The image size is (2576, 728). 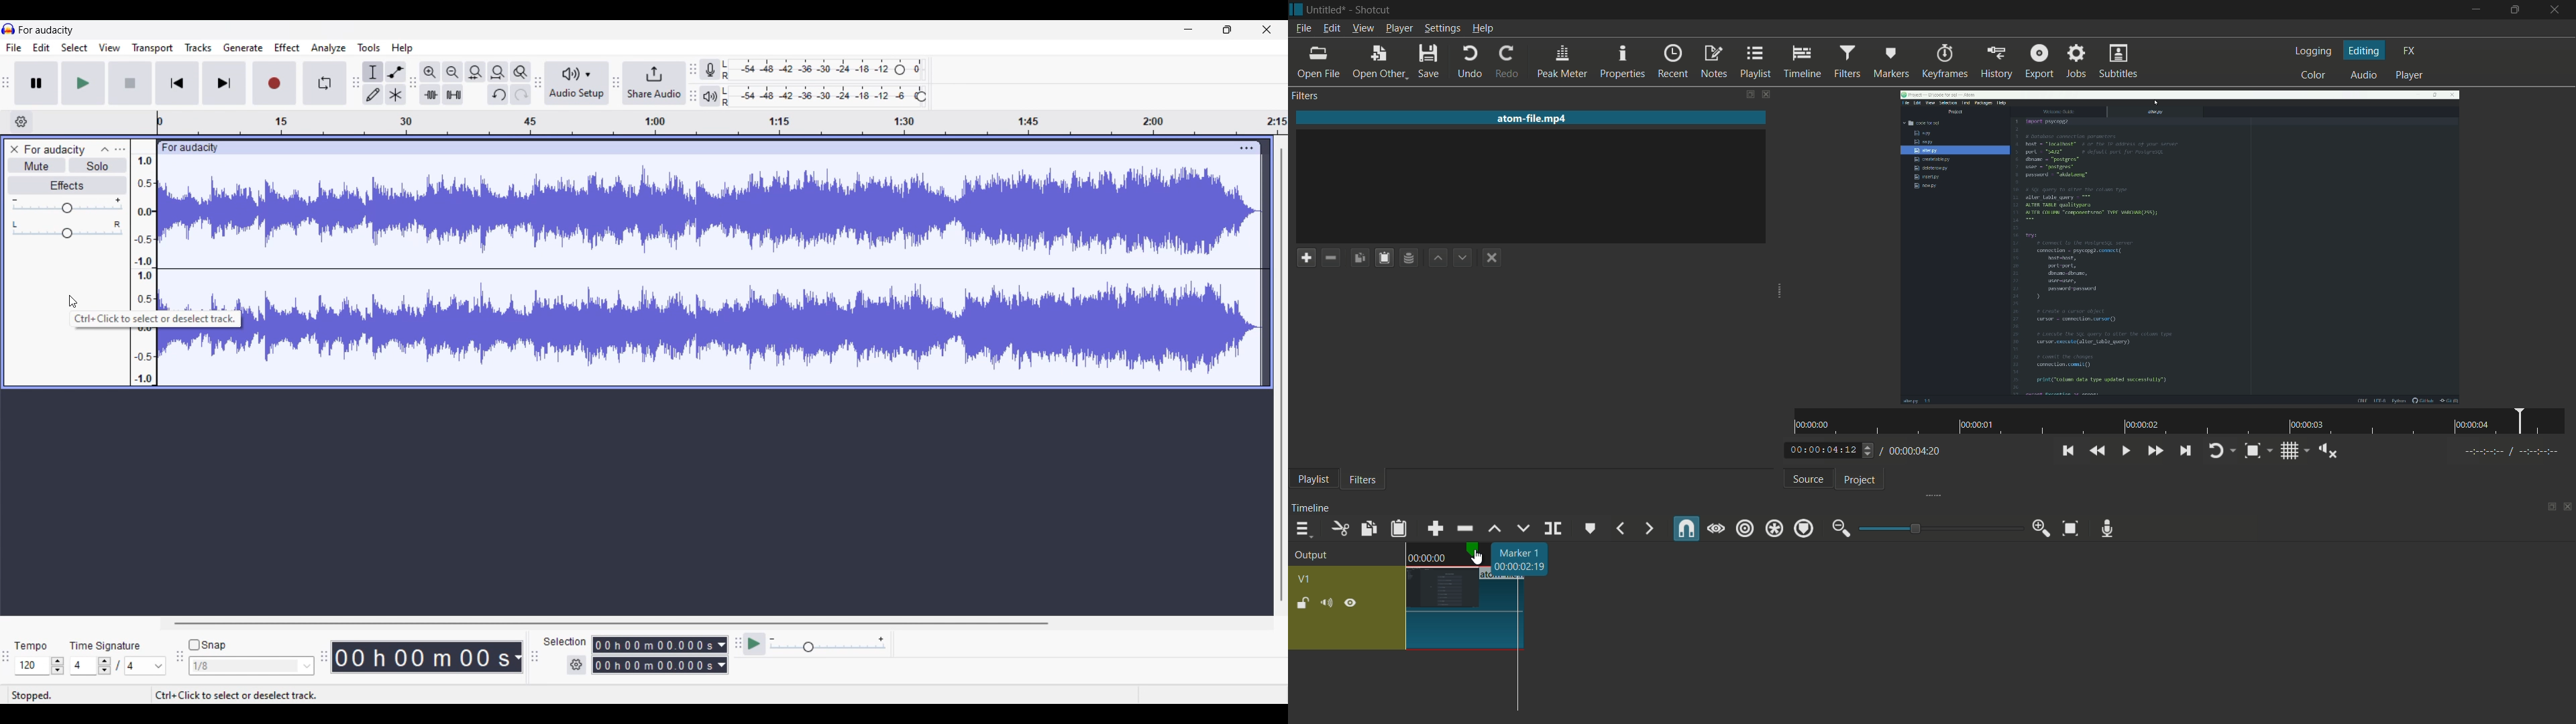 What do you see at coordinates (1495, 530) in the screenshot?
I see `lift` at bounding box center [1495, 530].